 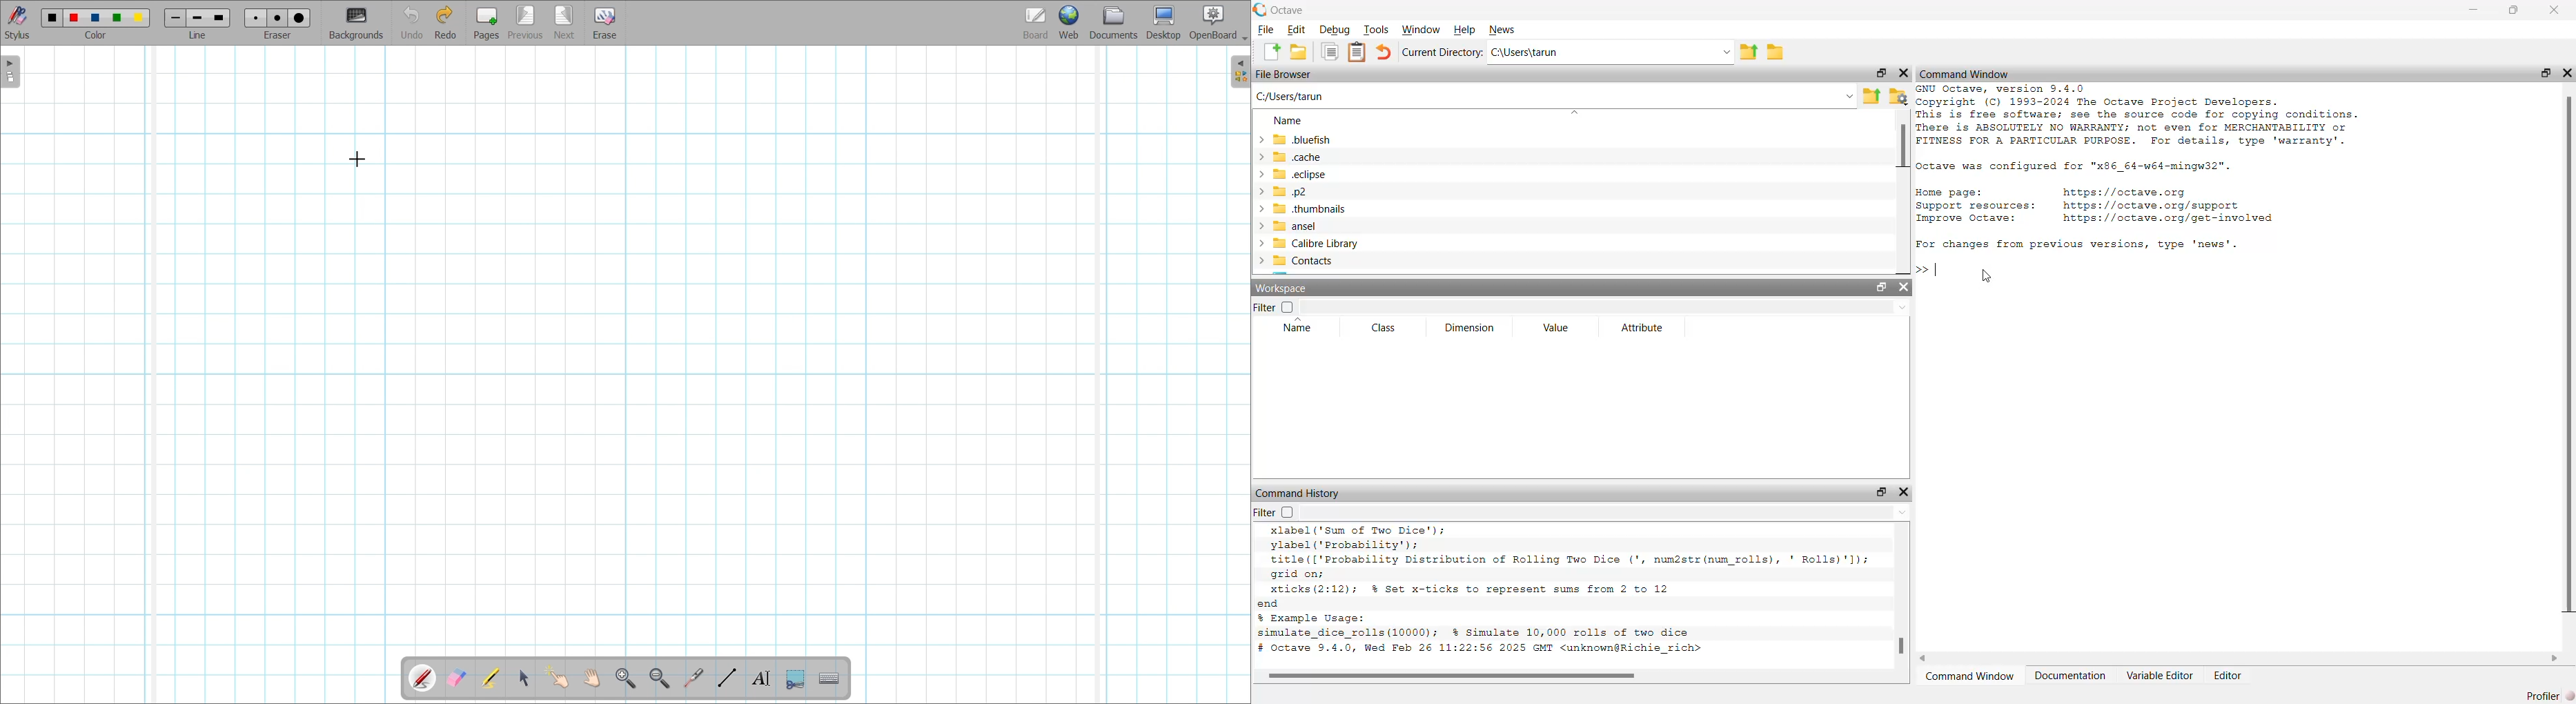 I want to click on Virtual laser pointer, so click(x=693, y=678).